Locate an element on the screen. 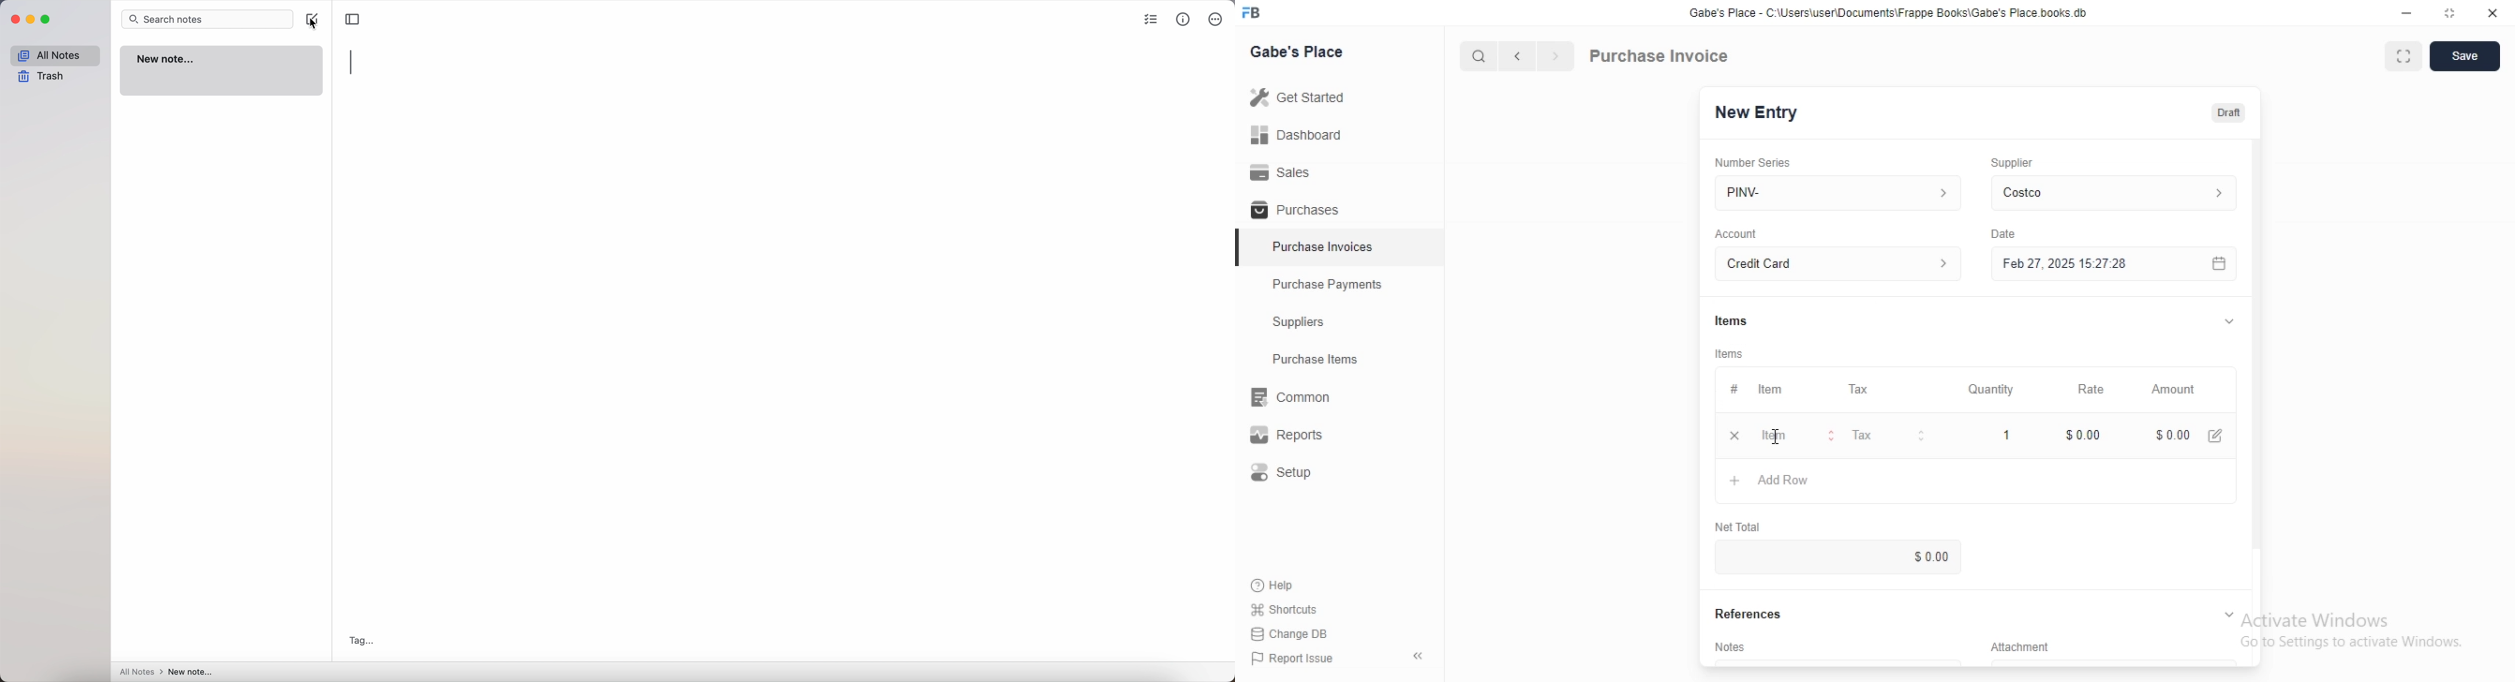 The height and width of the screenshot is (700, 2520). Rate is located at coordinates (2076, 389).